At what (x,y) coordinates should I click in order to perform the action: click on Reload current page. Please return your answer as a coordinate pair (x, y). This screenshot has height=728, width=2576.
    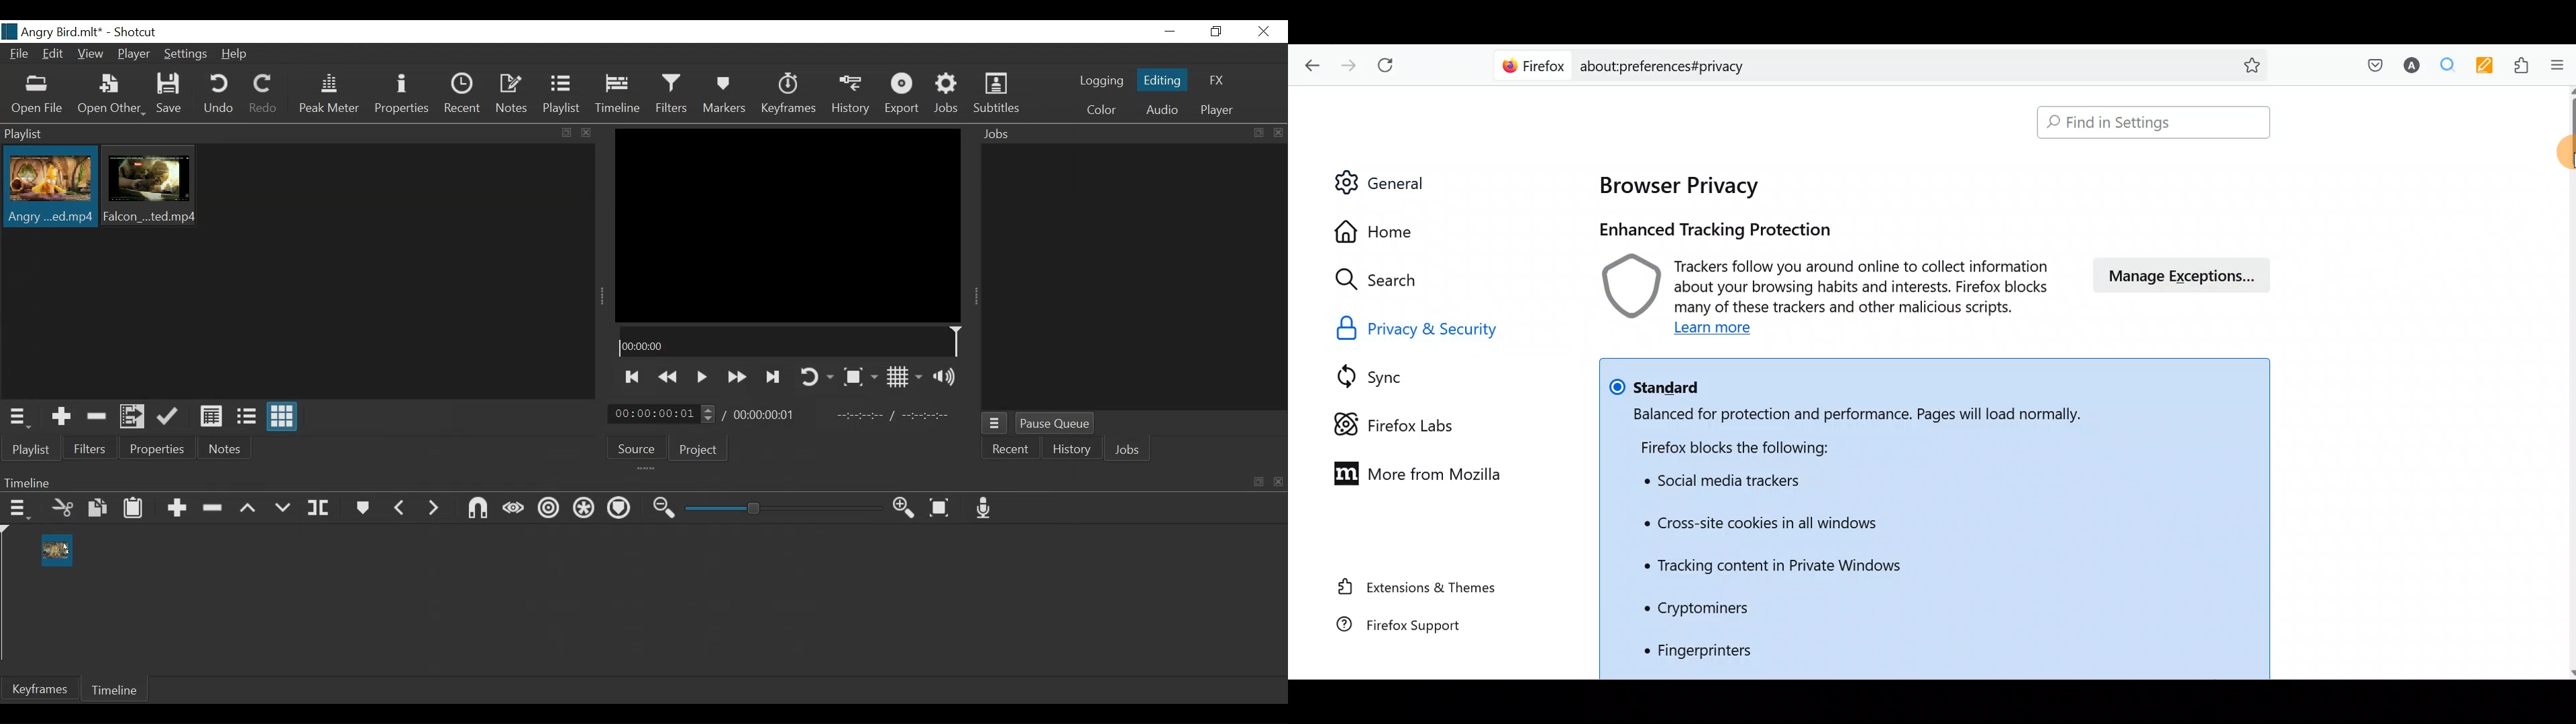
    Looking at the image, I should click on (1390, 66).